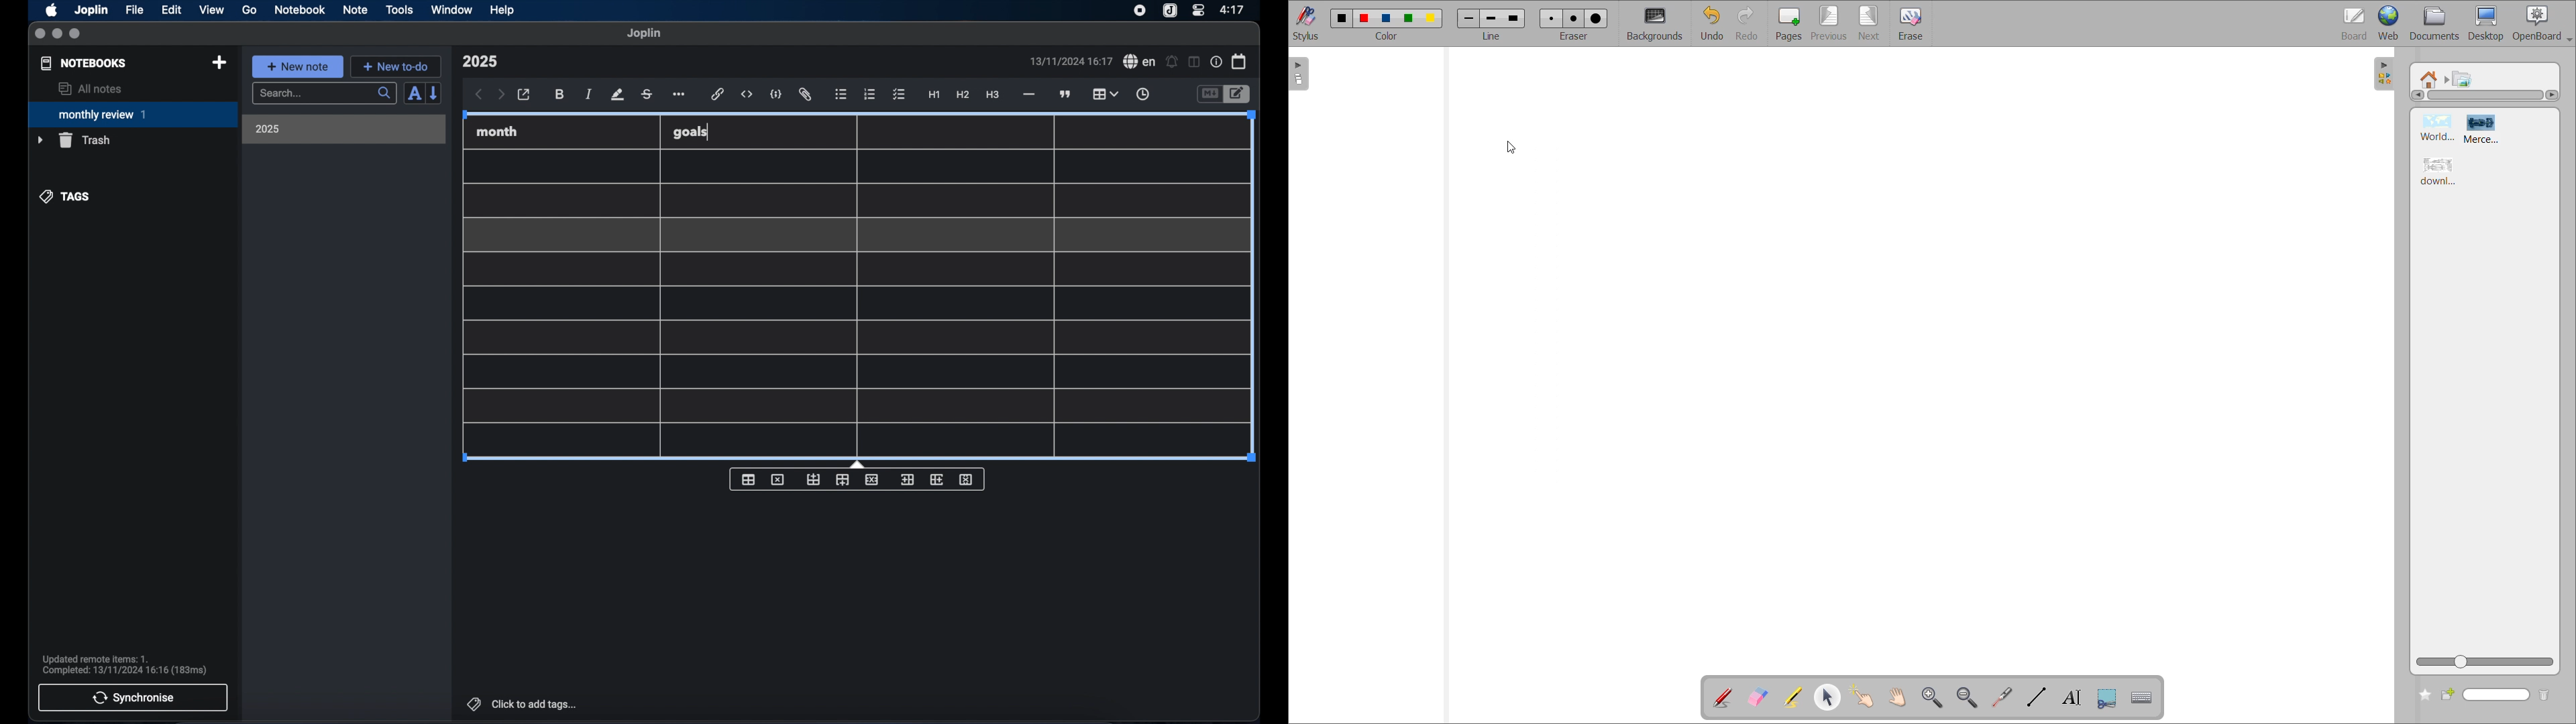 This screenshot has height=728, width=2576. I want to click on synchronise, so click(133, 697).